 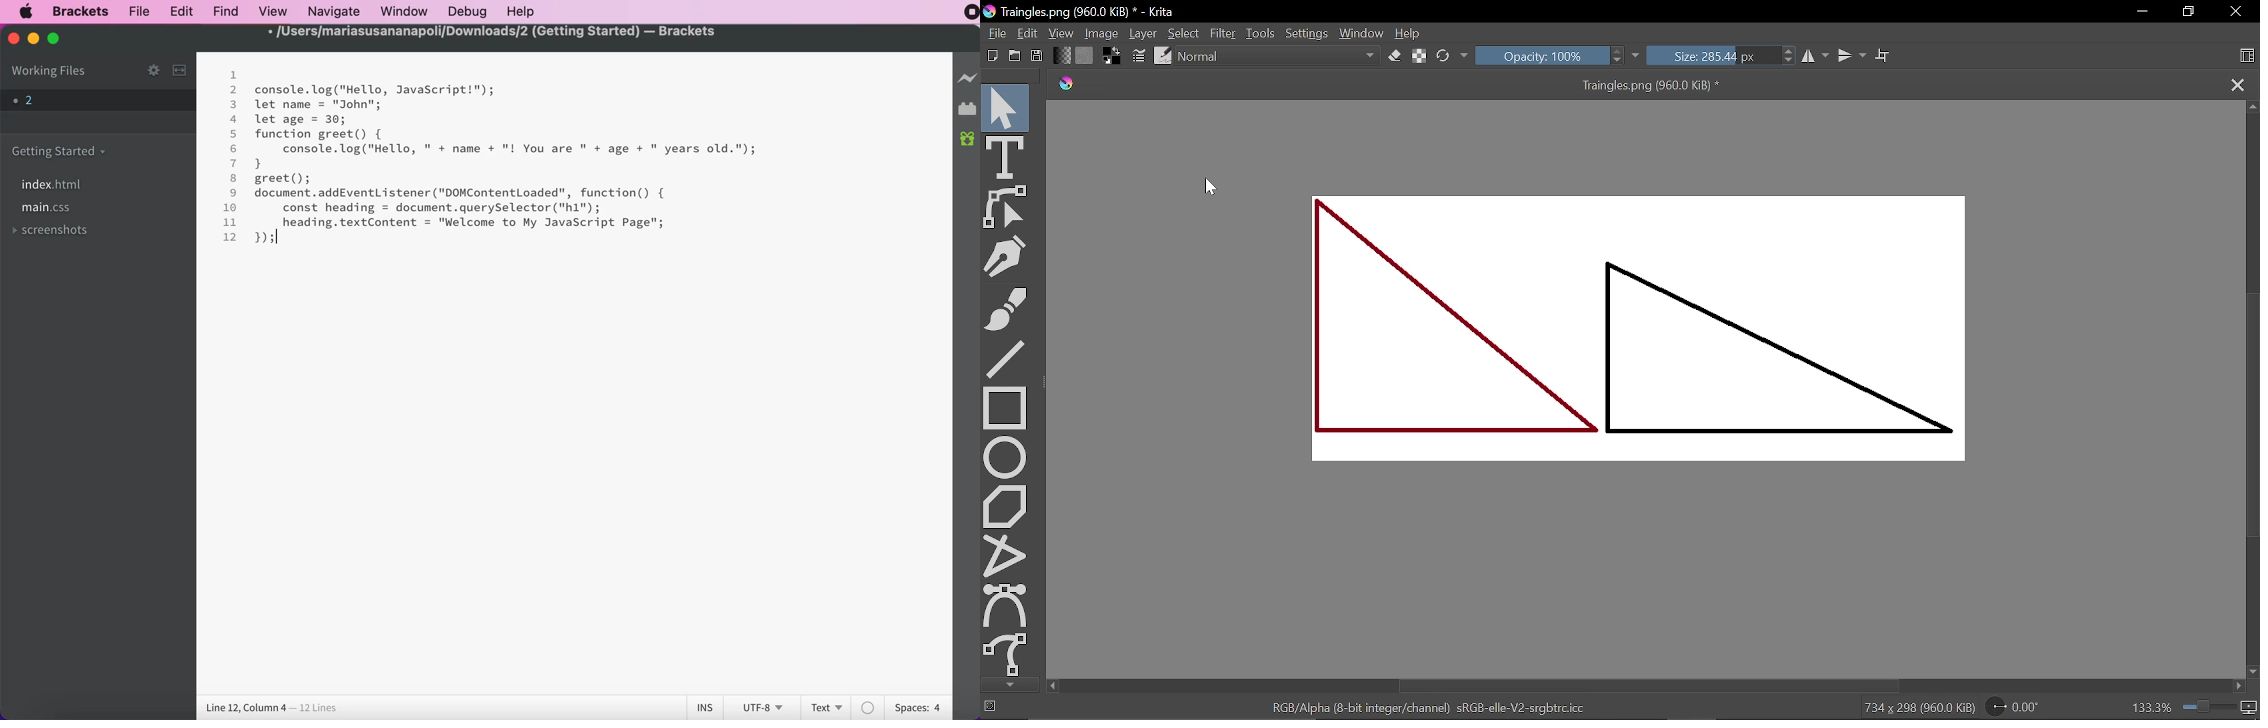 What do you see at coordinates (967, 110) in the screenshot?
I see `extension manager` at bounding box center [967, 110].